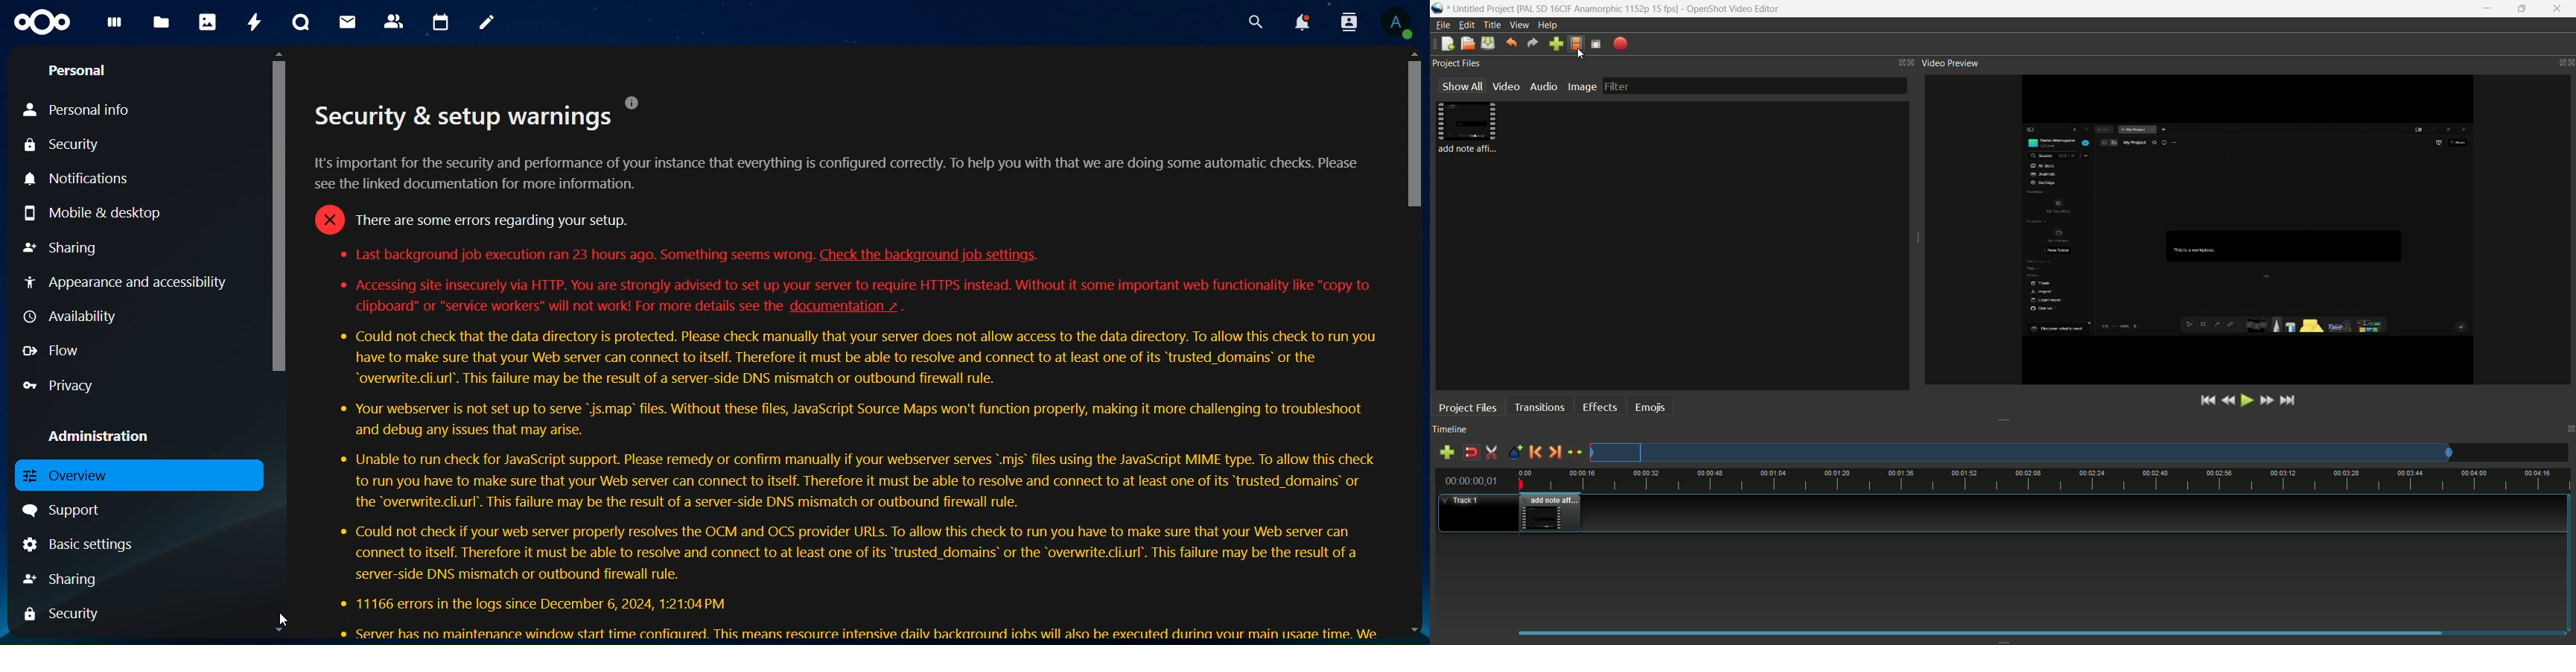 The width and height of the screenshot is (2576, 672). What do you see at coordinates (1488, 44) in the screenshot?
I see `save file` at bounding box center [1488, 44].